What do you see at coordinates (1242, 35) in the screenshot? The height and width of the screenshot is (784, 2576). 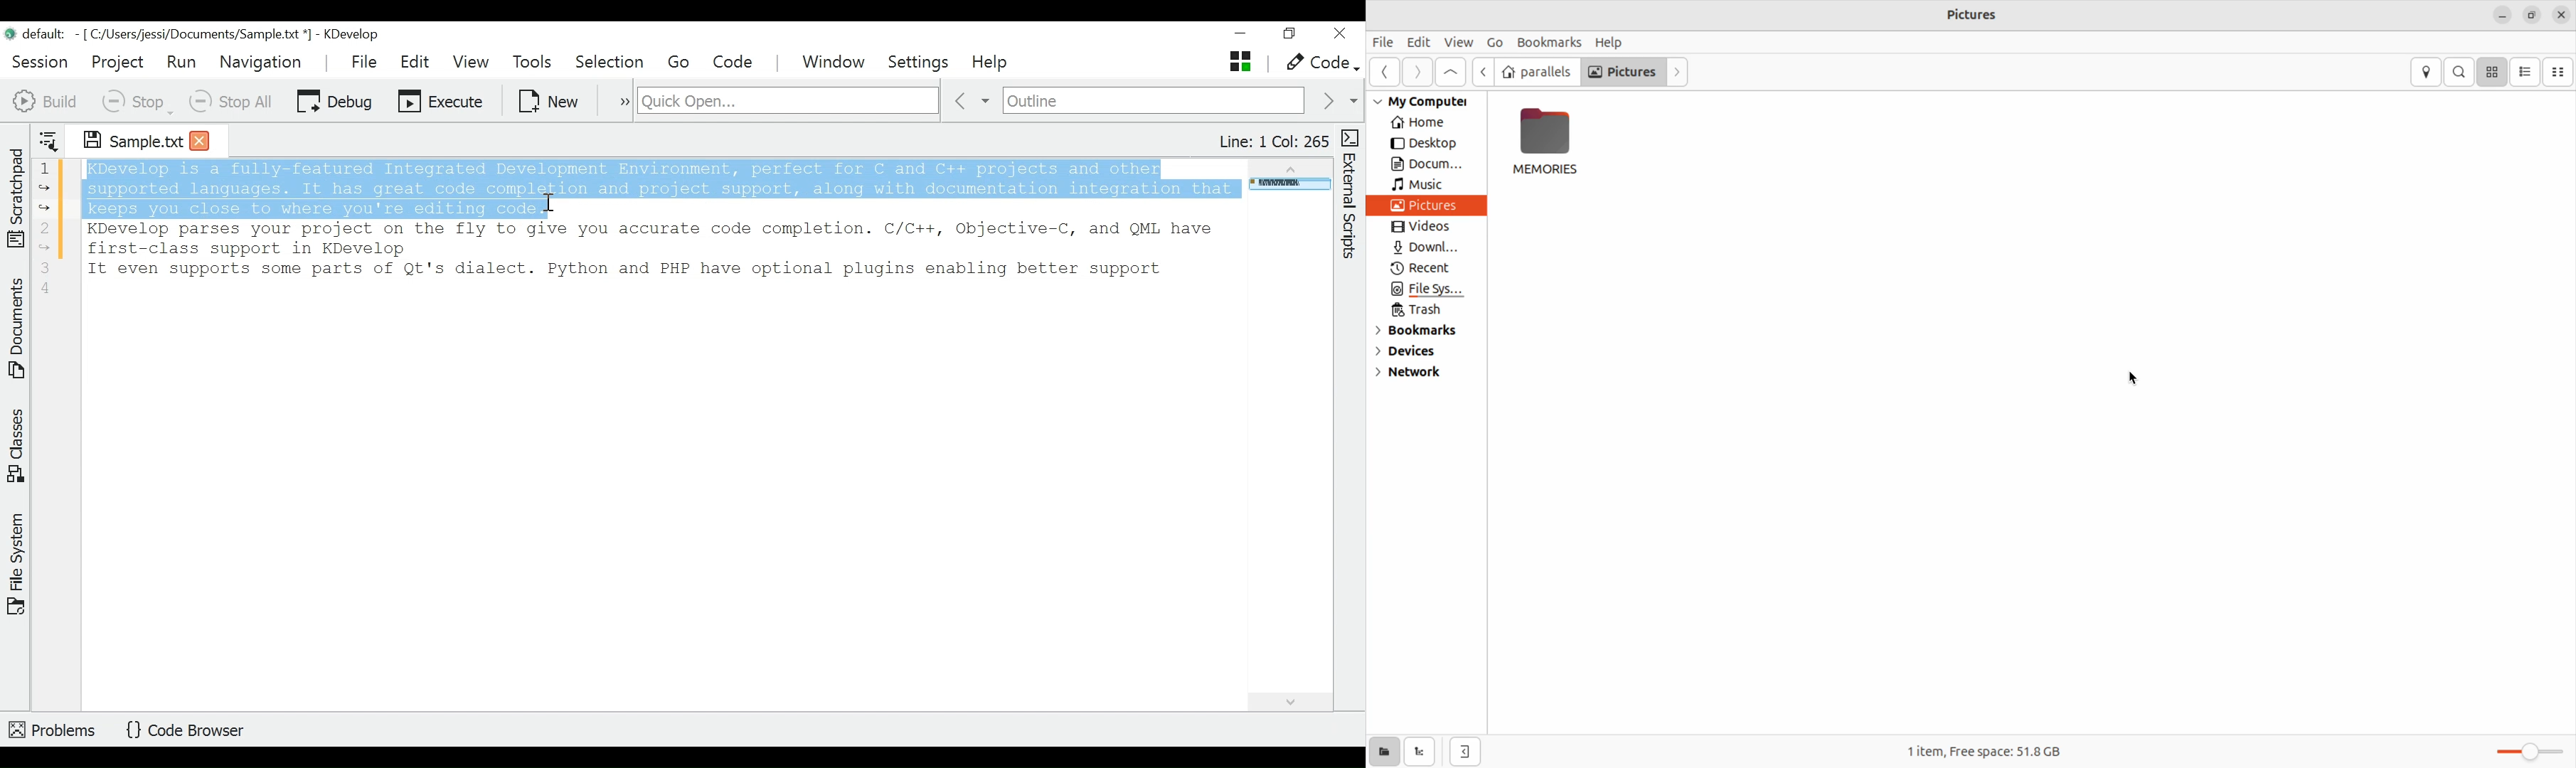 I see `minimize` at bounding box center [1242, 35].